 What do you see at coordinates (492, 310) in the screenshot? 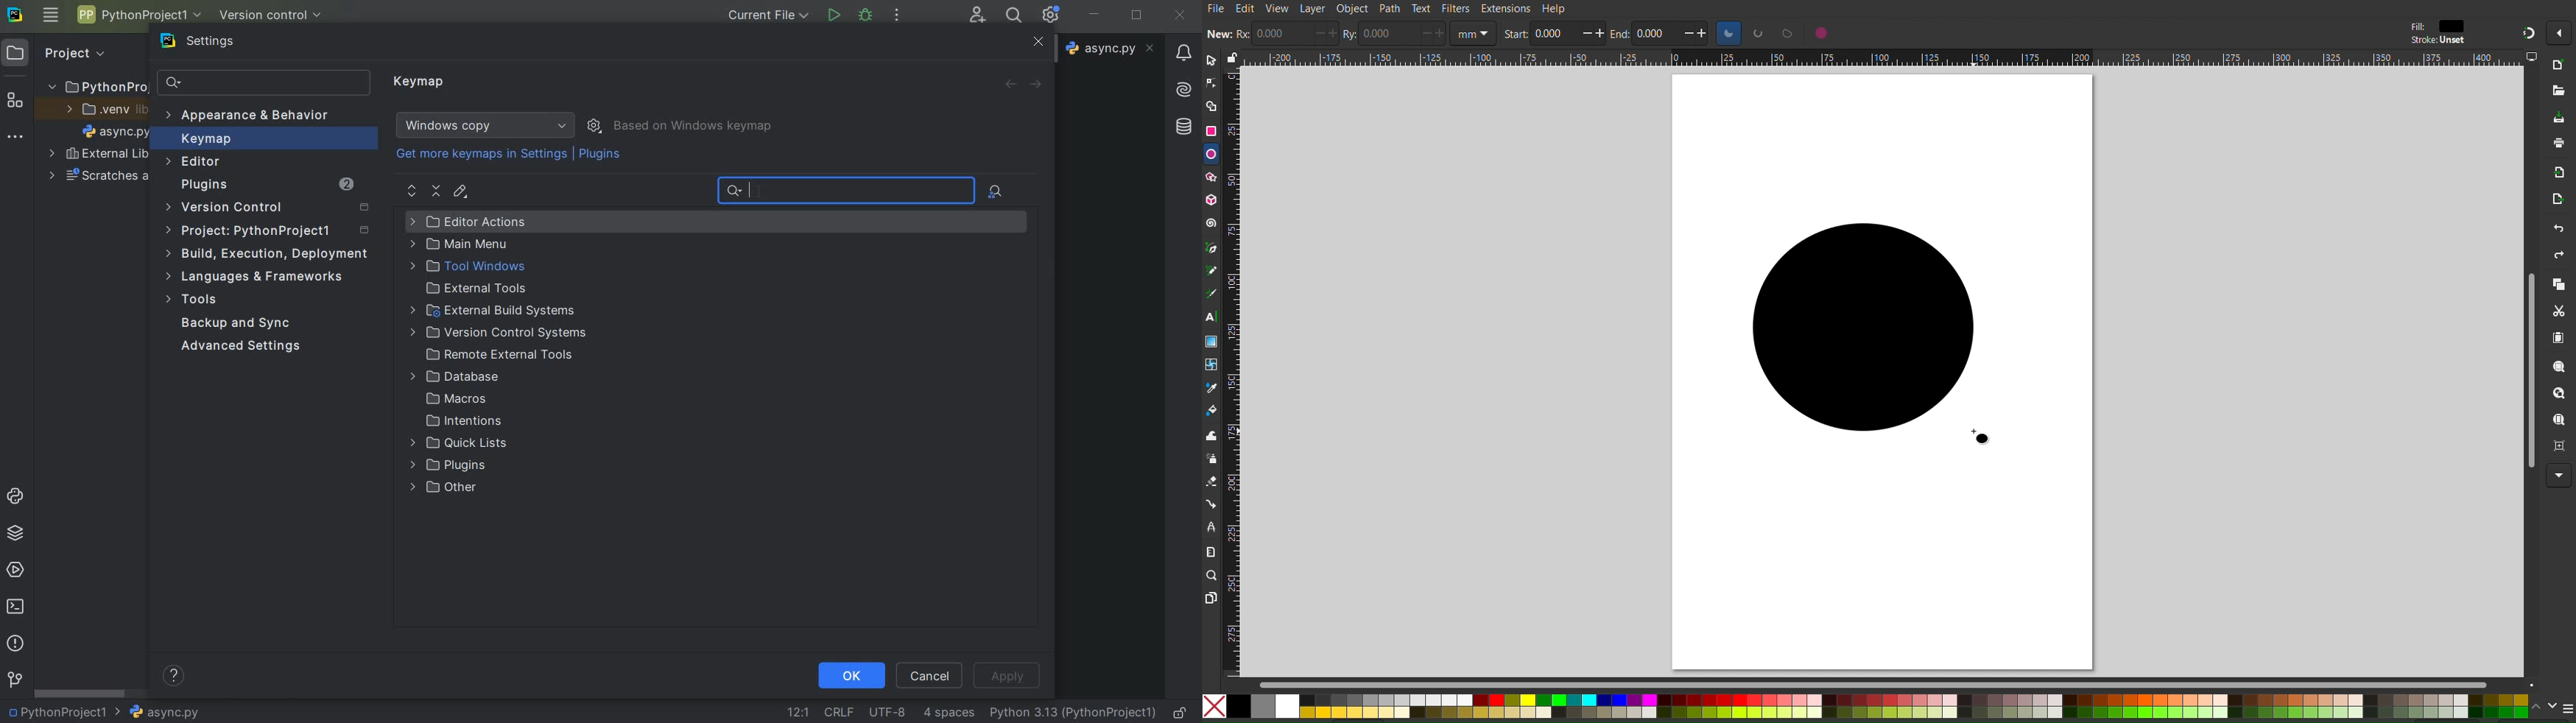
I see `external build systems` at bounding box center [492, 310].